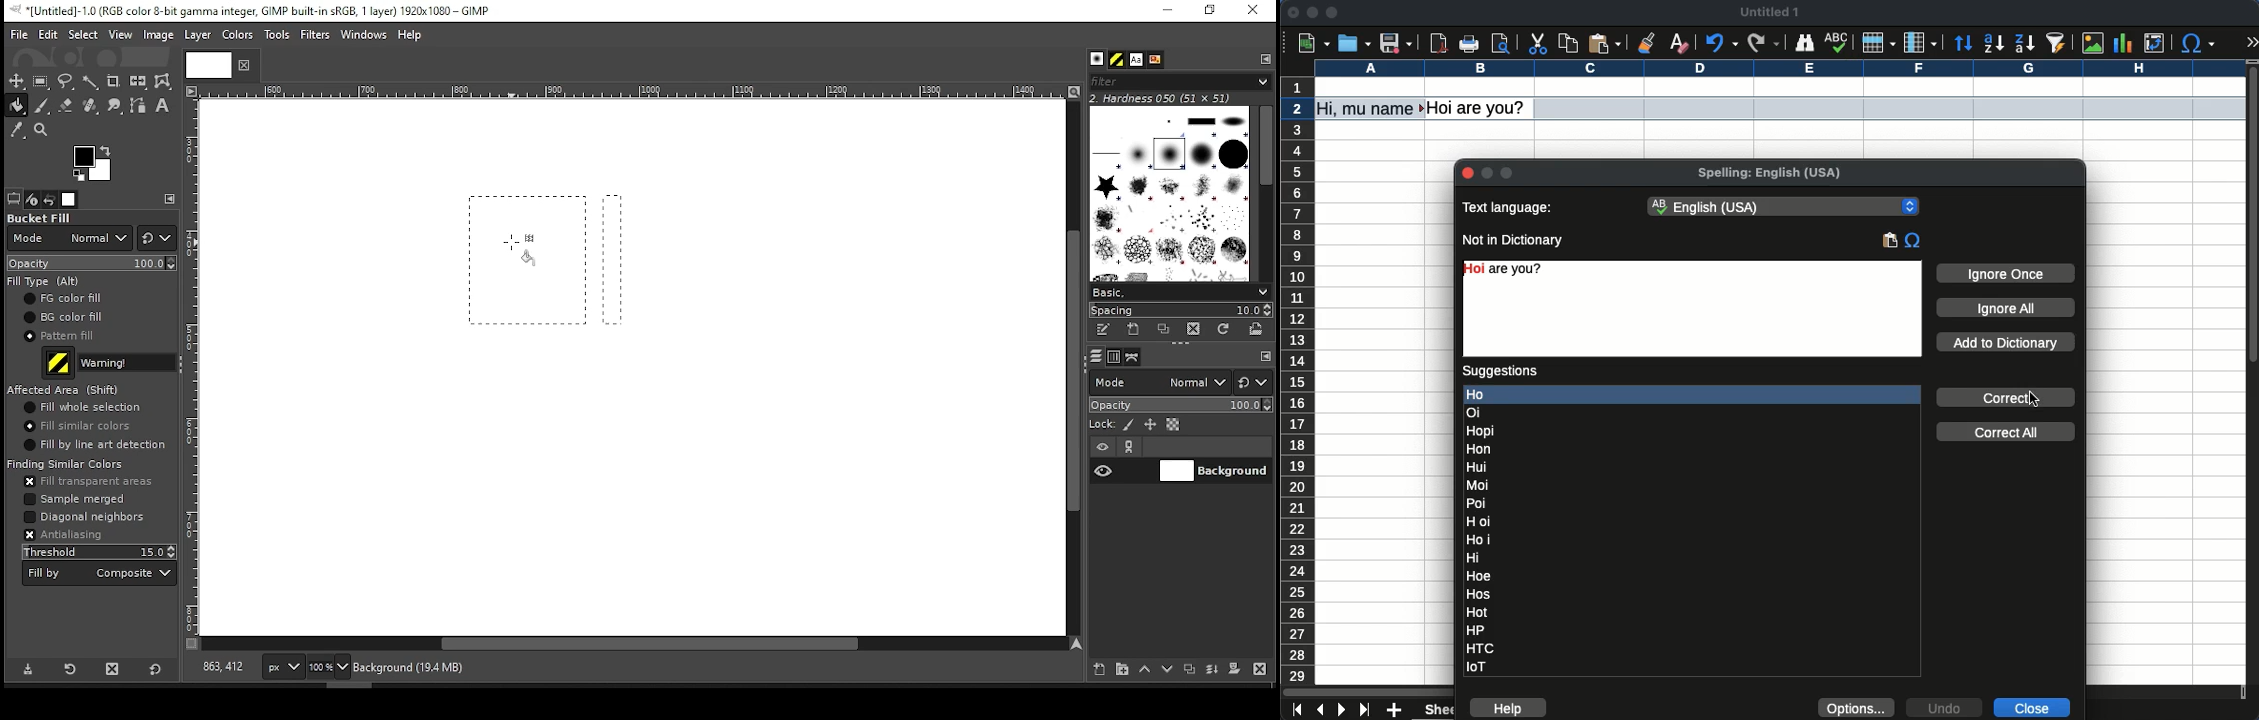 This screenshot has height=728, width=2268. What do you see at coordinates (1964, 44) in the screenshot?
I see `sort` at bounding box center [1964, 44].